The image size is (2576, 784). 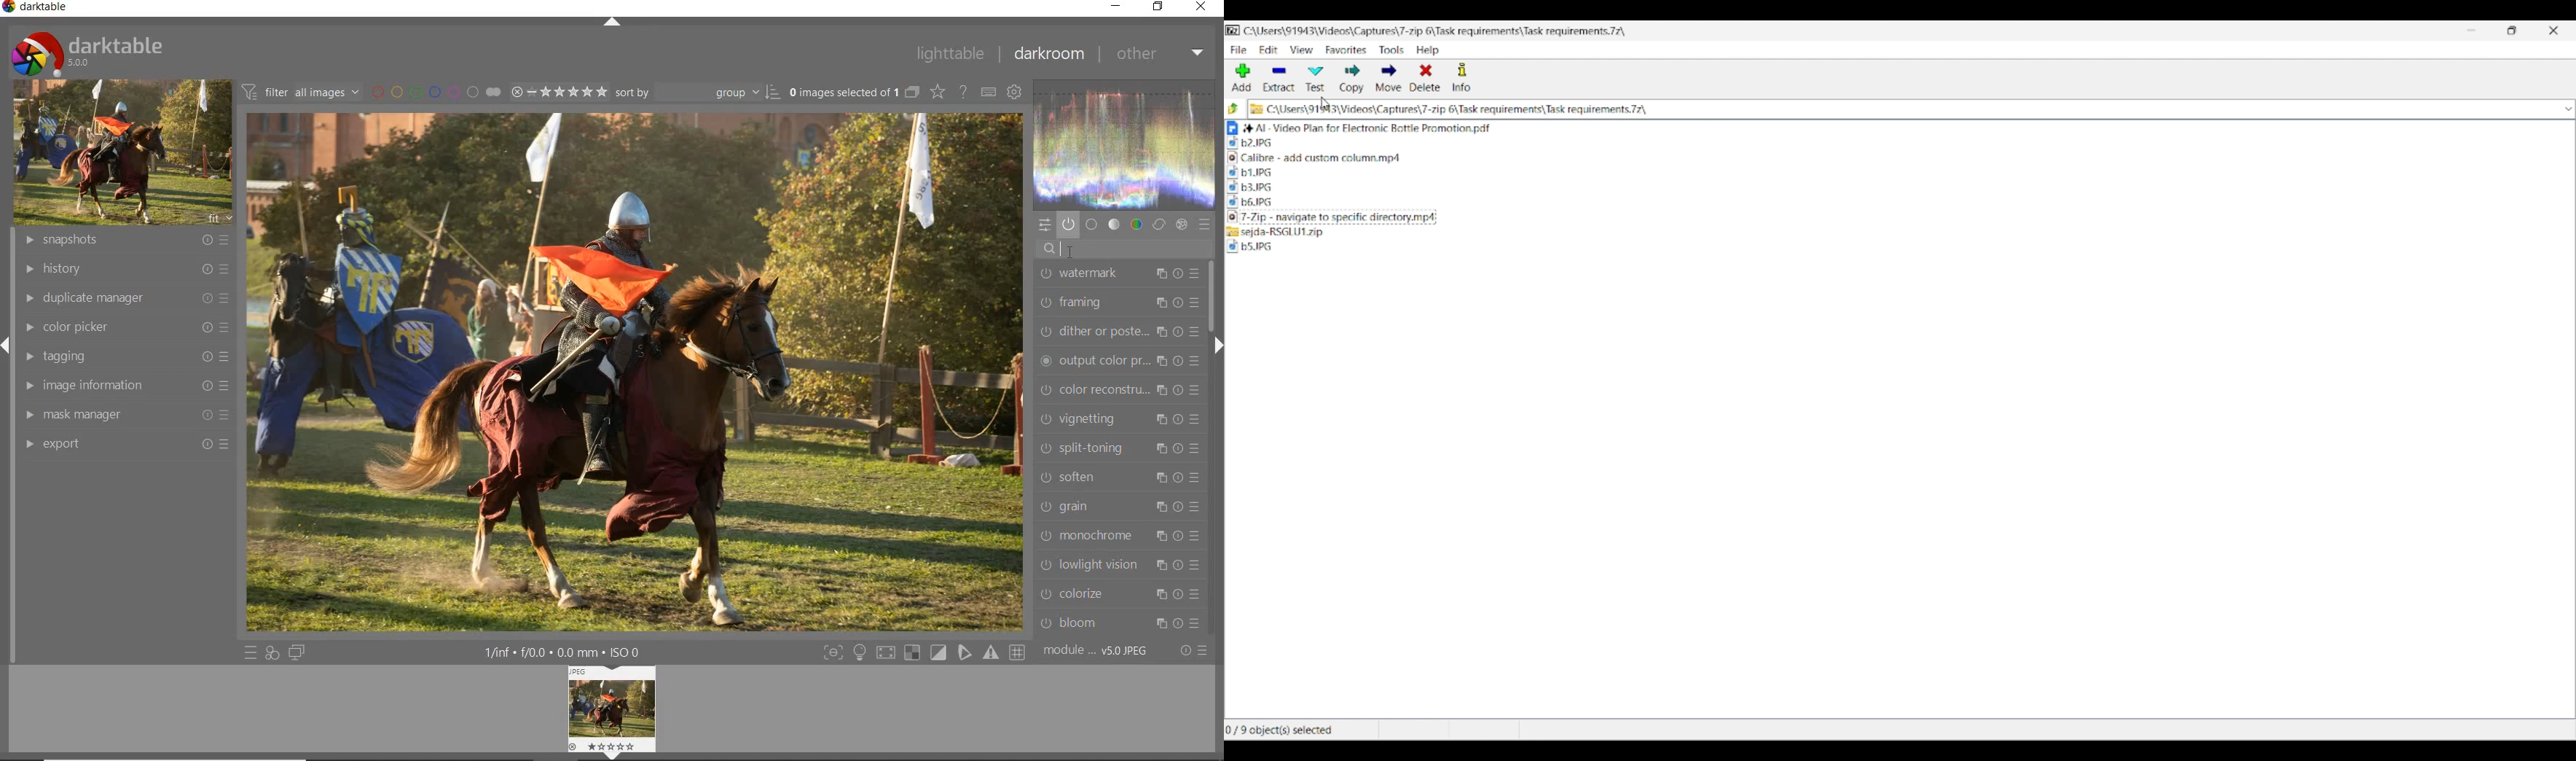 What do you see at coordinates (1299, 730) in the screenshot?
I see `0/9 objects selected` at bounding box center [1299, 730].